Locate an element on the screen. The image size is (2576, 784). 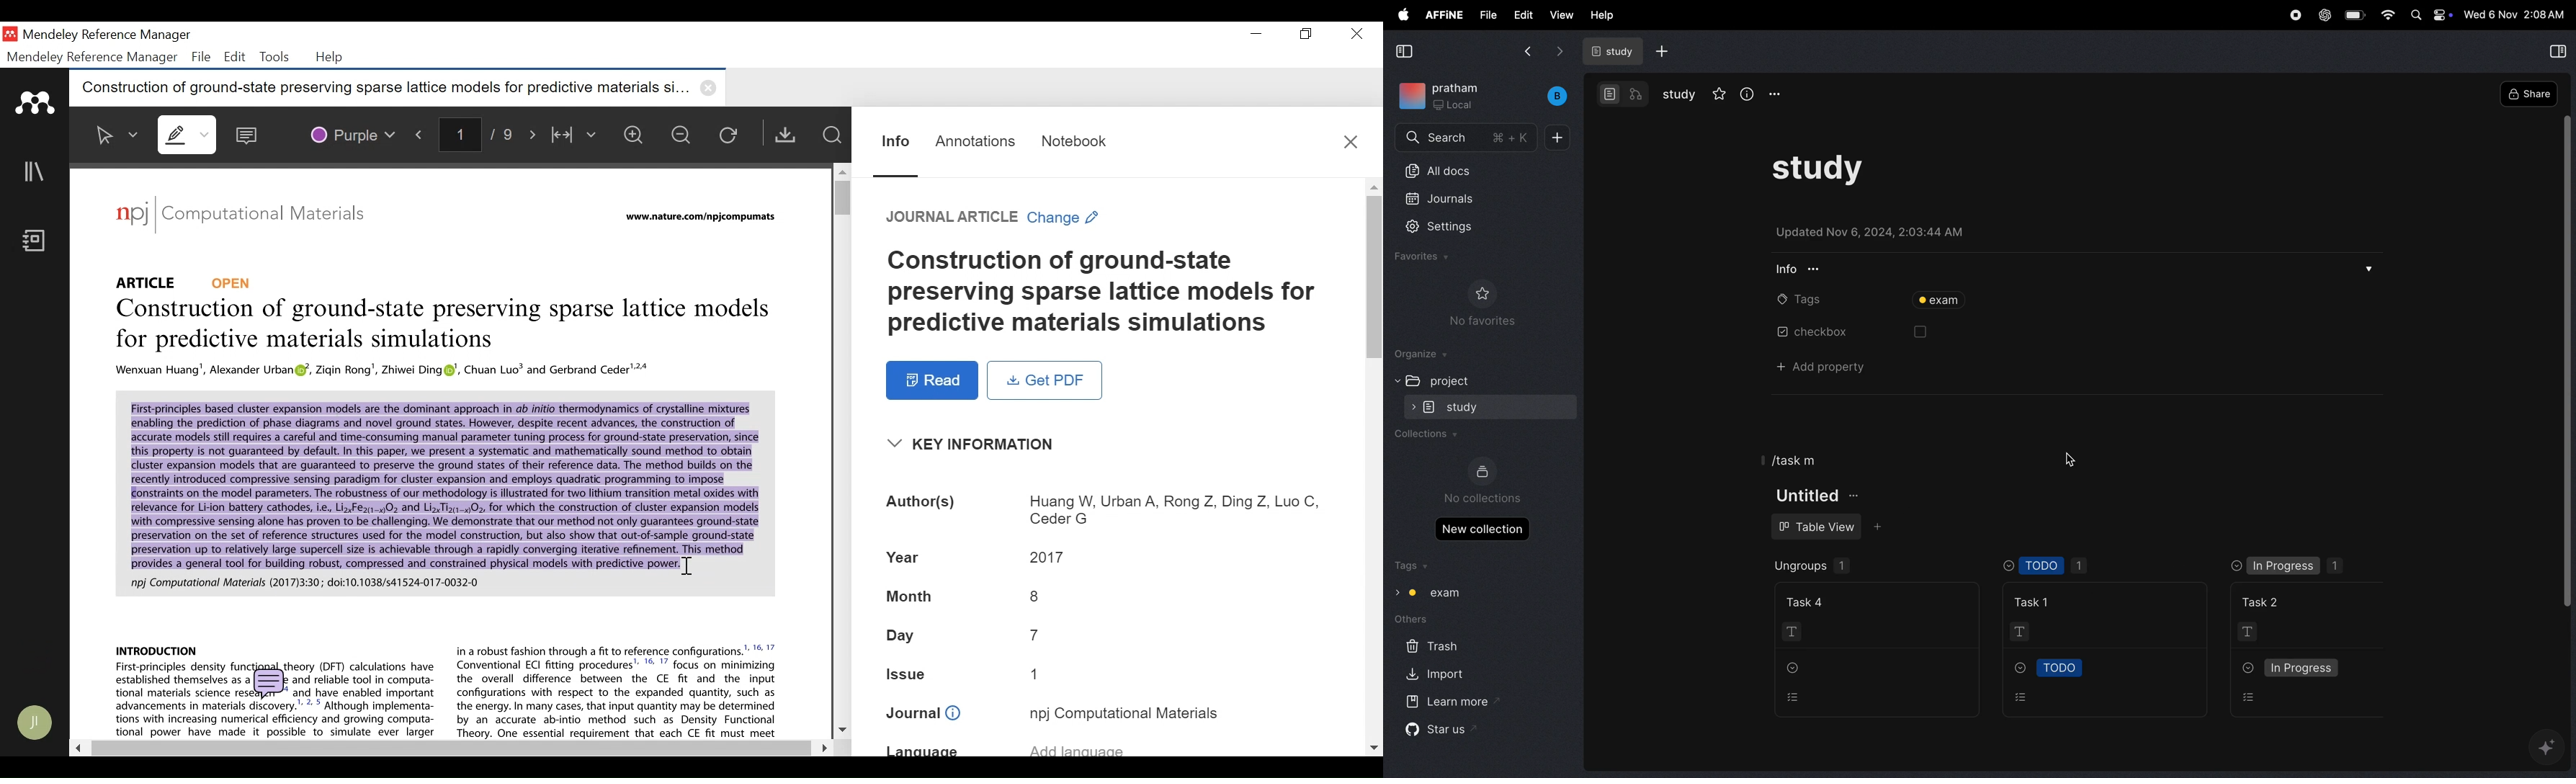
Zoom out is located at coordinates (682, 134).